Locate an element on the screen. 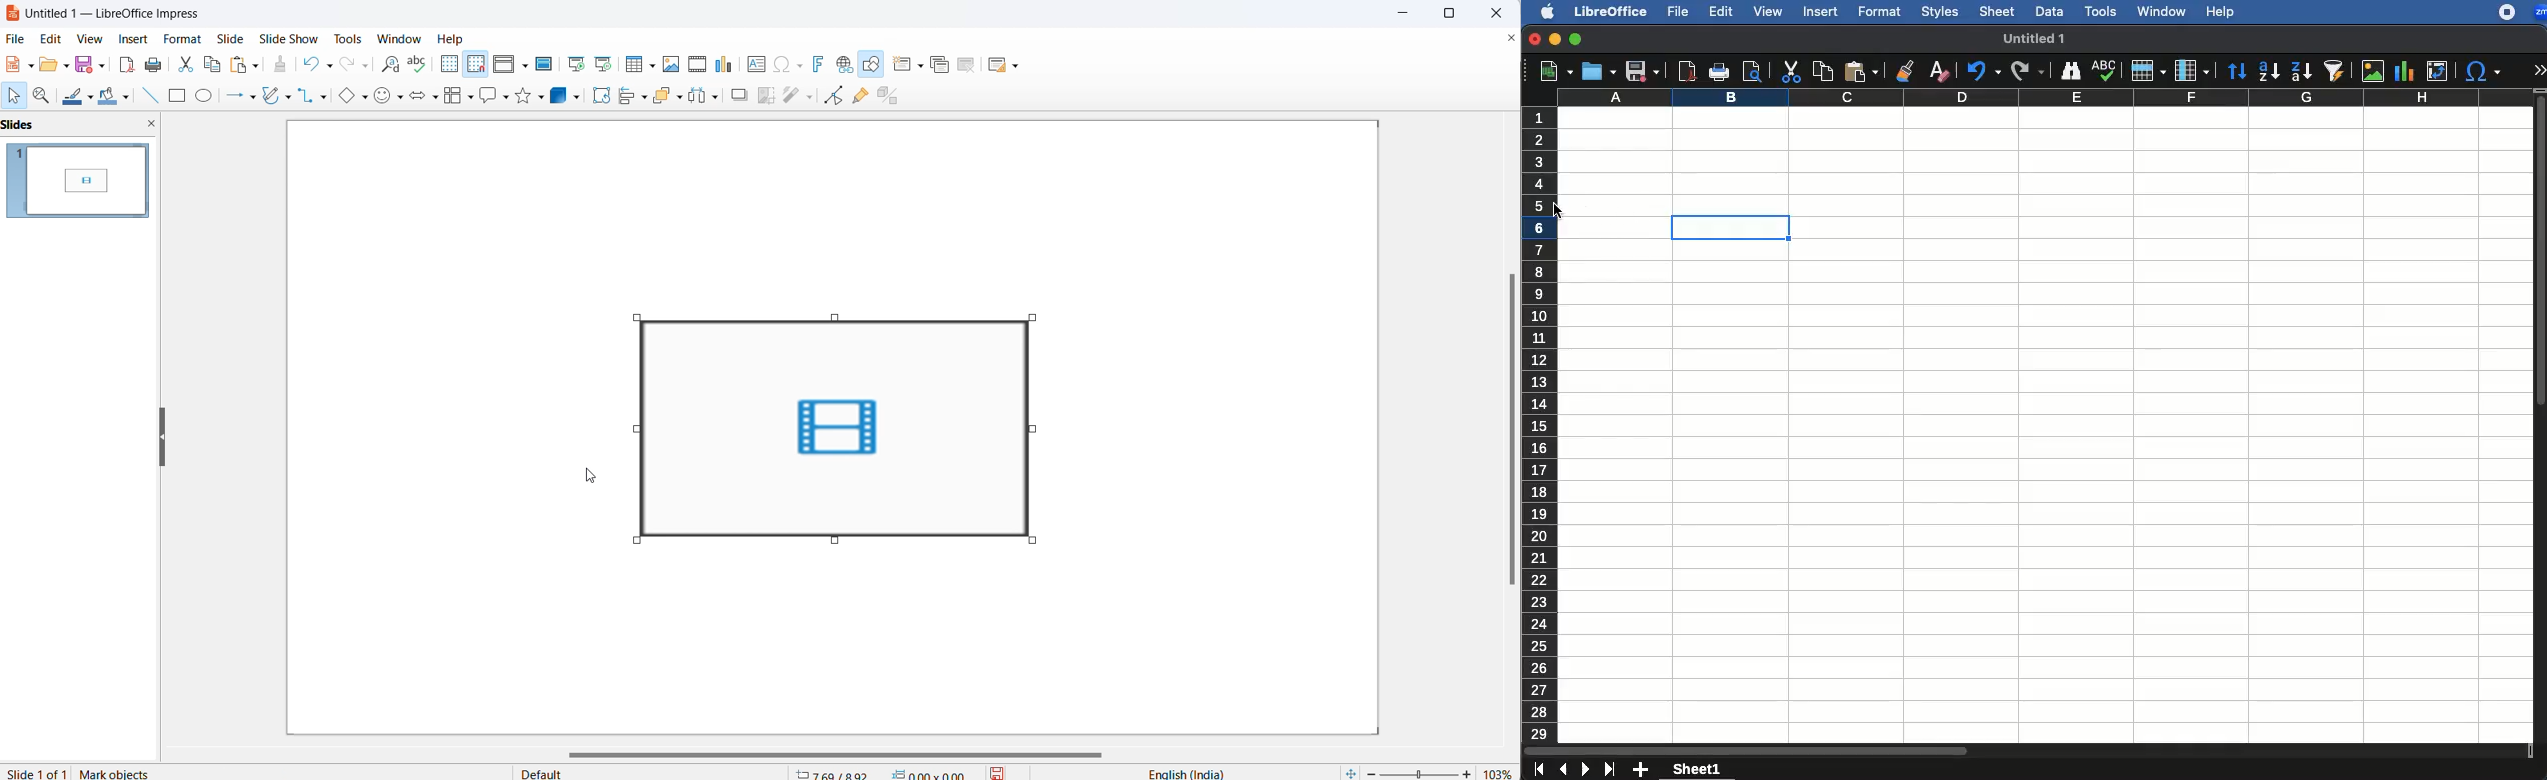 The image size is (2548, 784). export as pdf is located at coordinates (125, 65).